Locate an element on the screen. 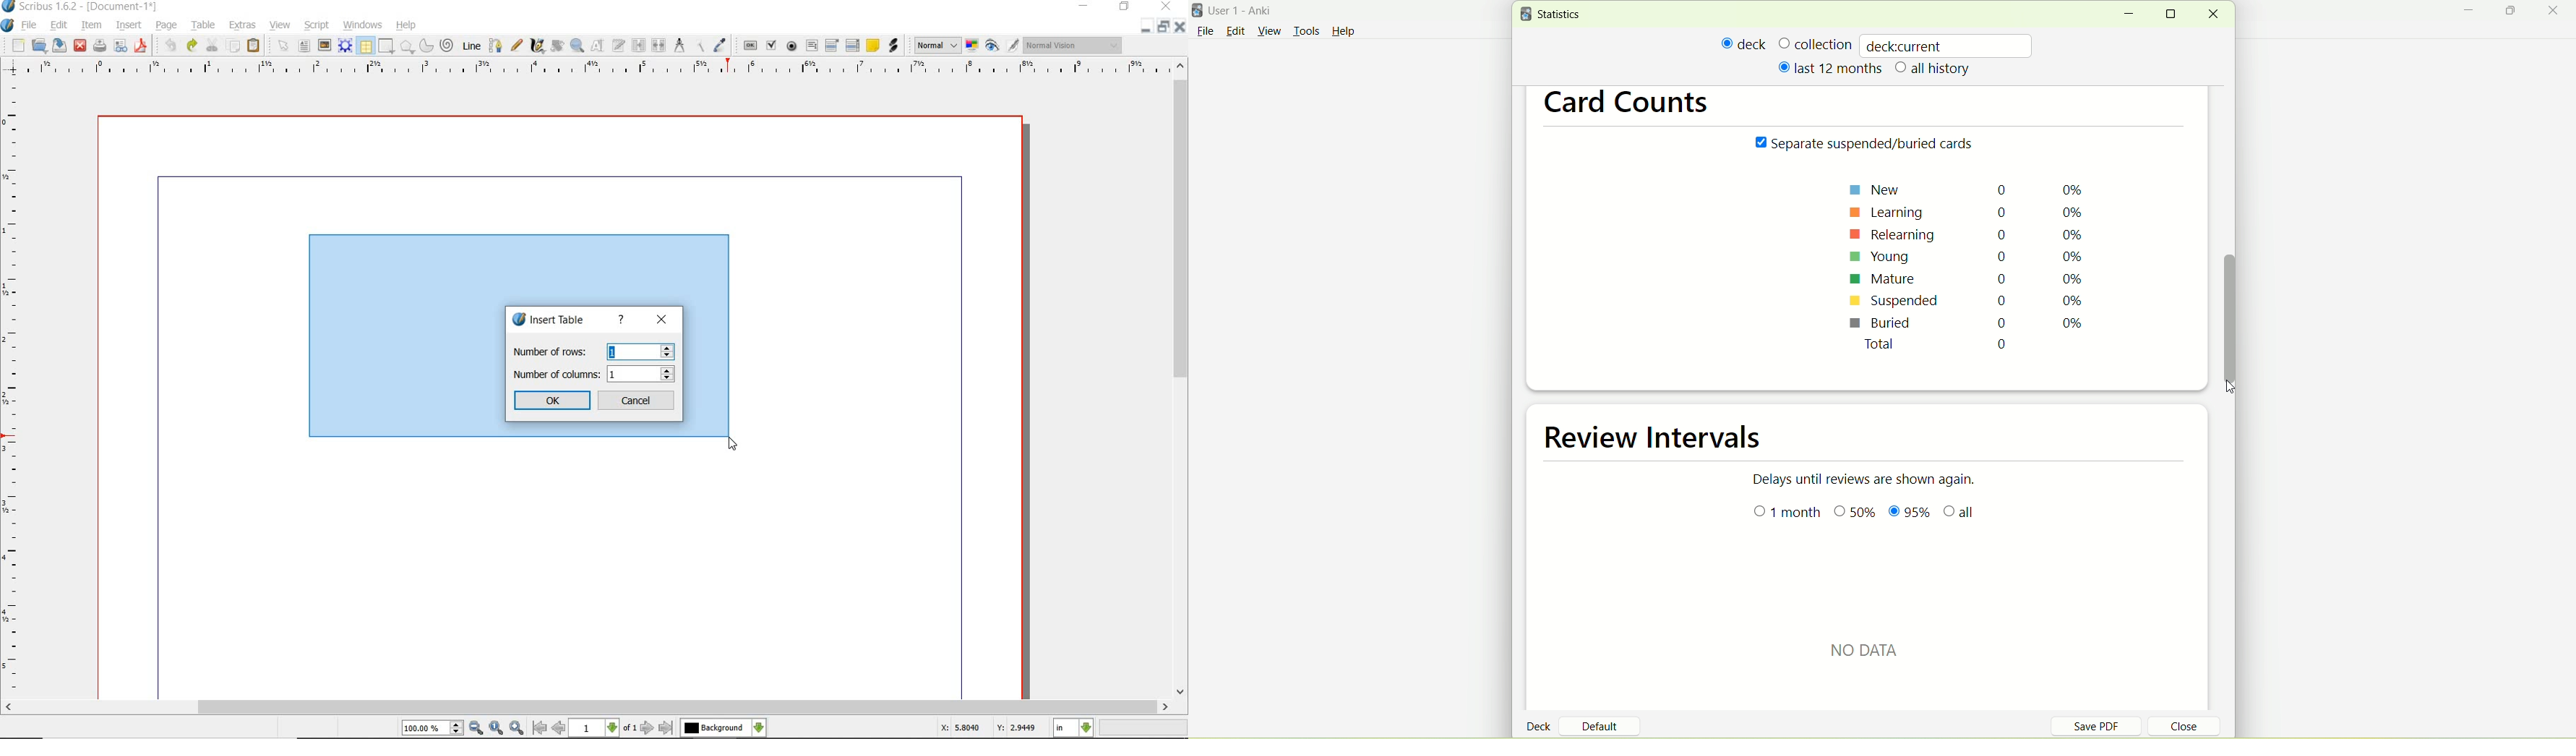  minimize is located at coordinates (2128, 14).